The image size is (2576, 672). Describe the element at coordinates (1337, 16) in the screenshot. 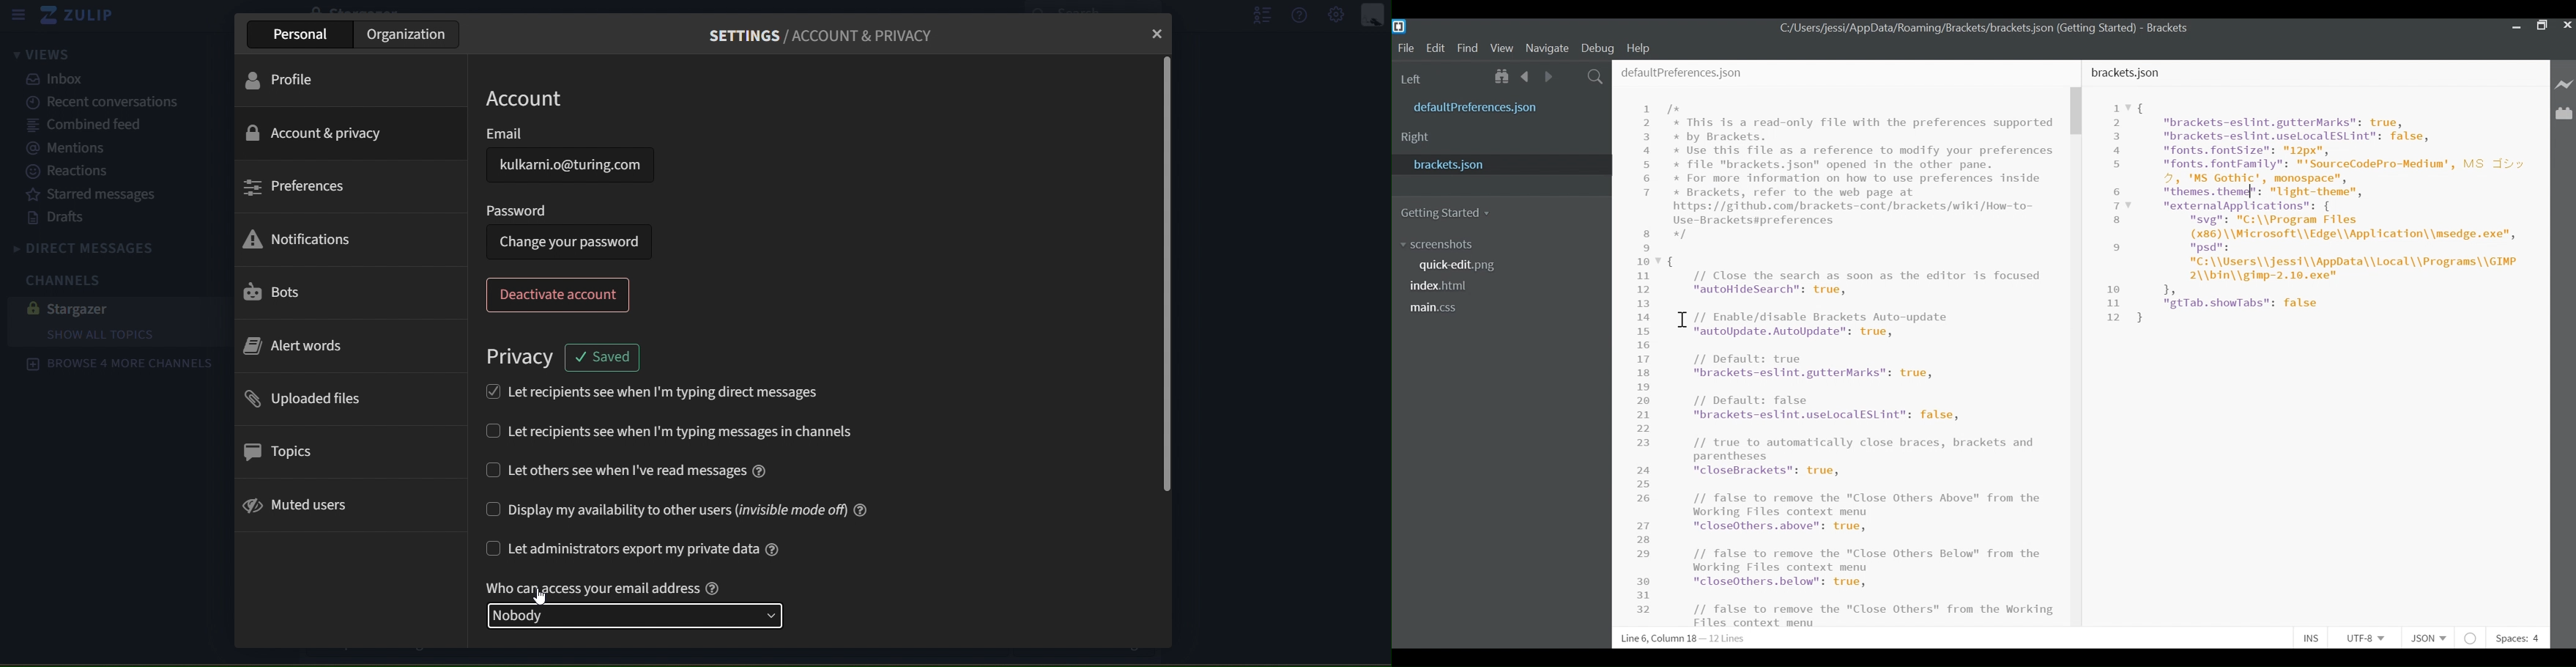

I see `main menu` at that location.